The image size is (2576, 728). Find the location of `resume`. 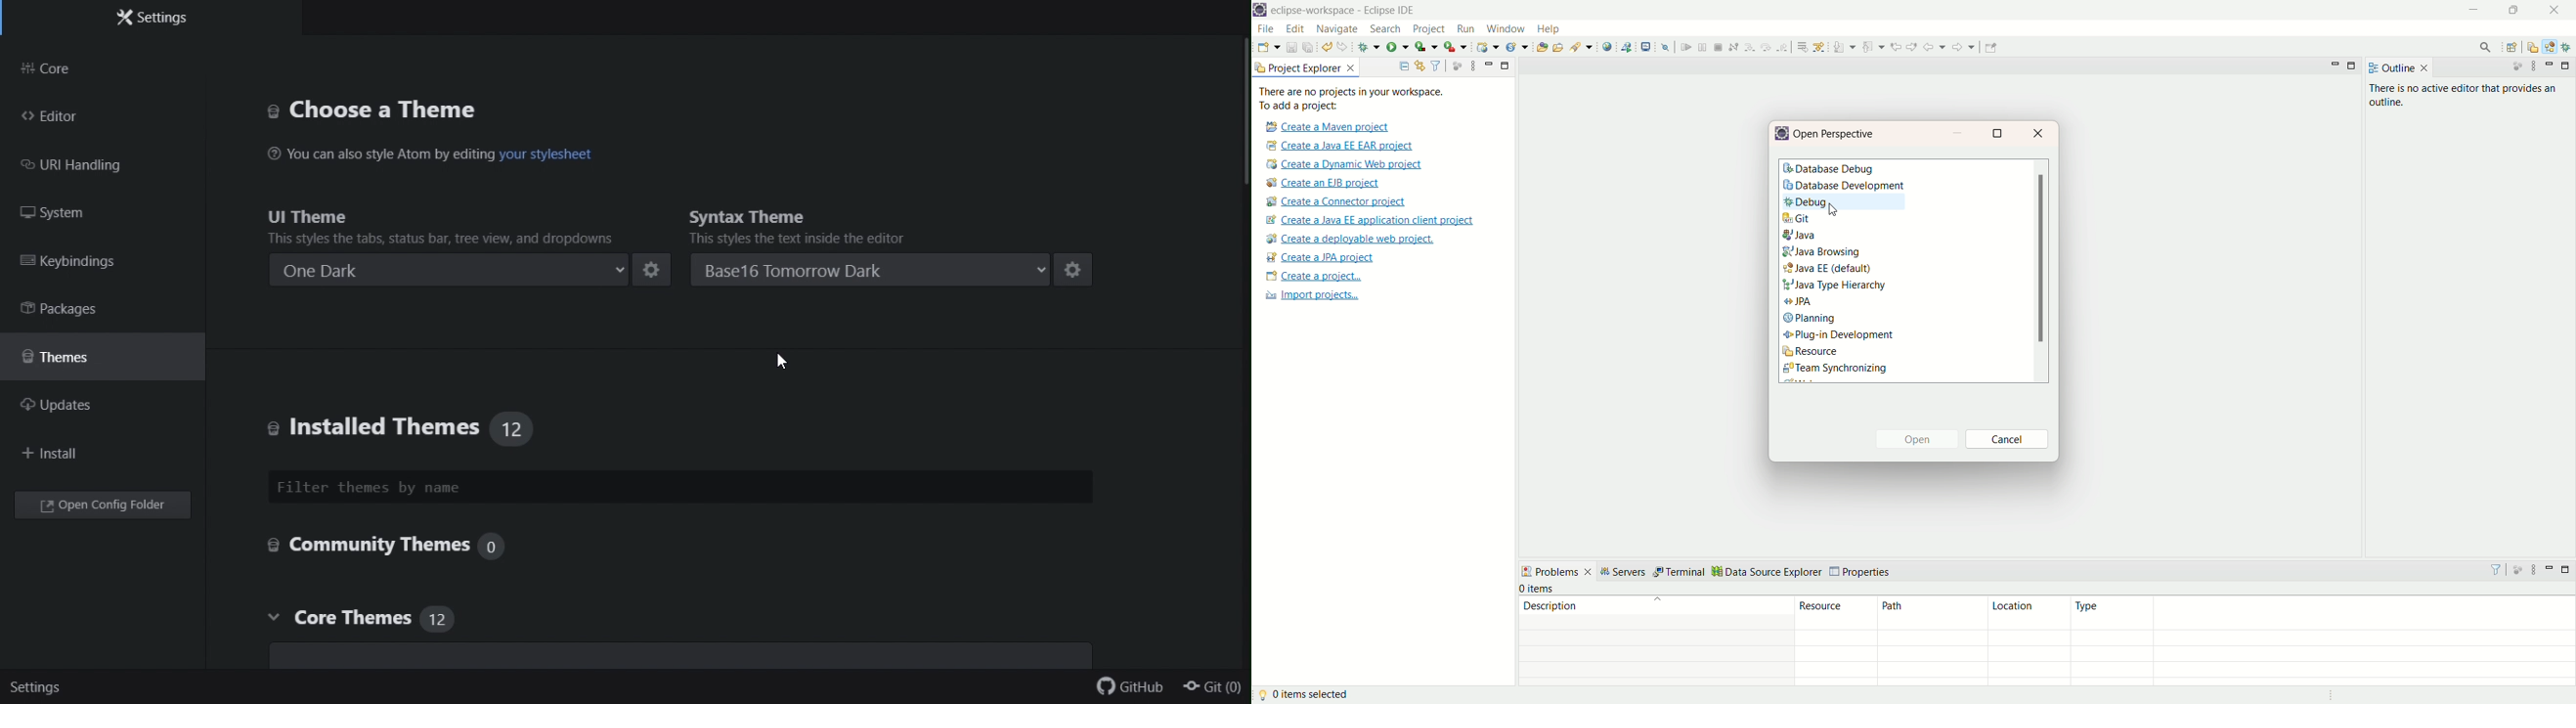

resume is located at coordinates (1685, 47).